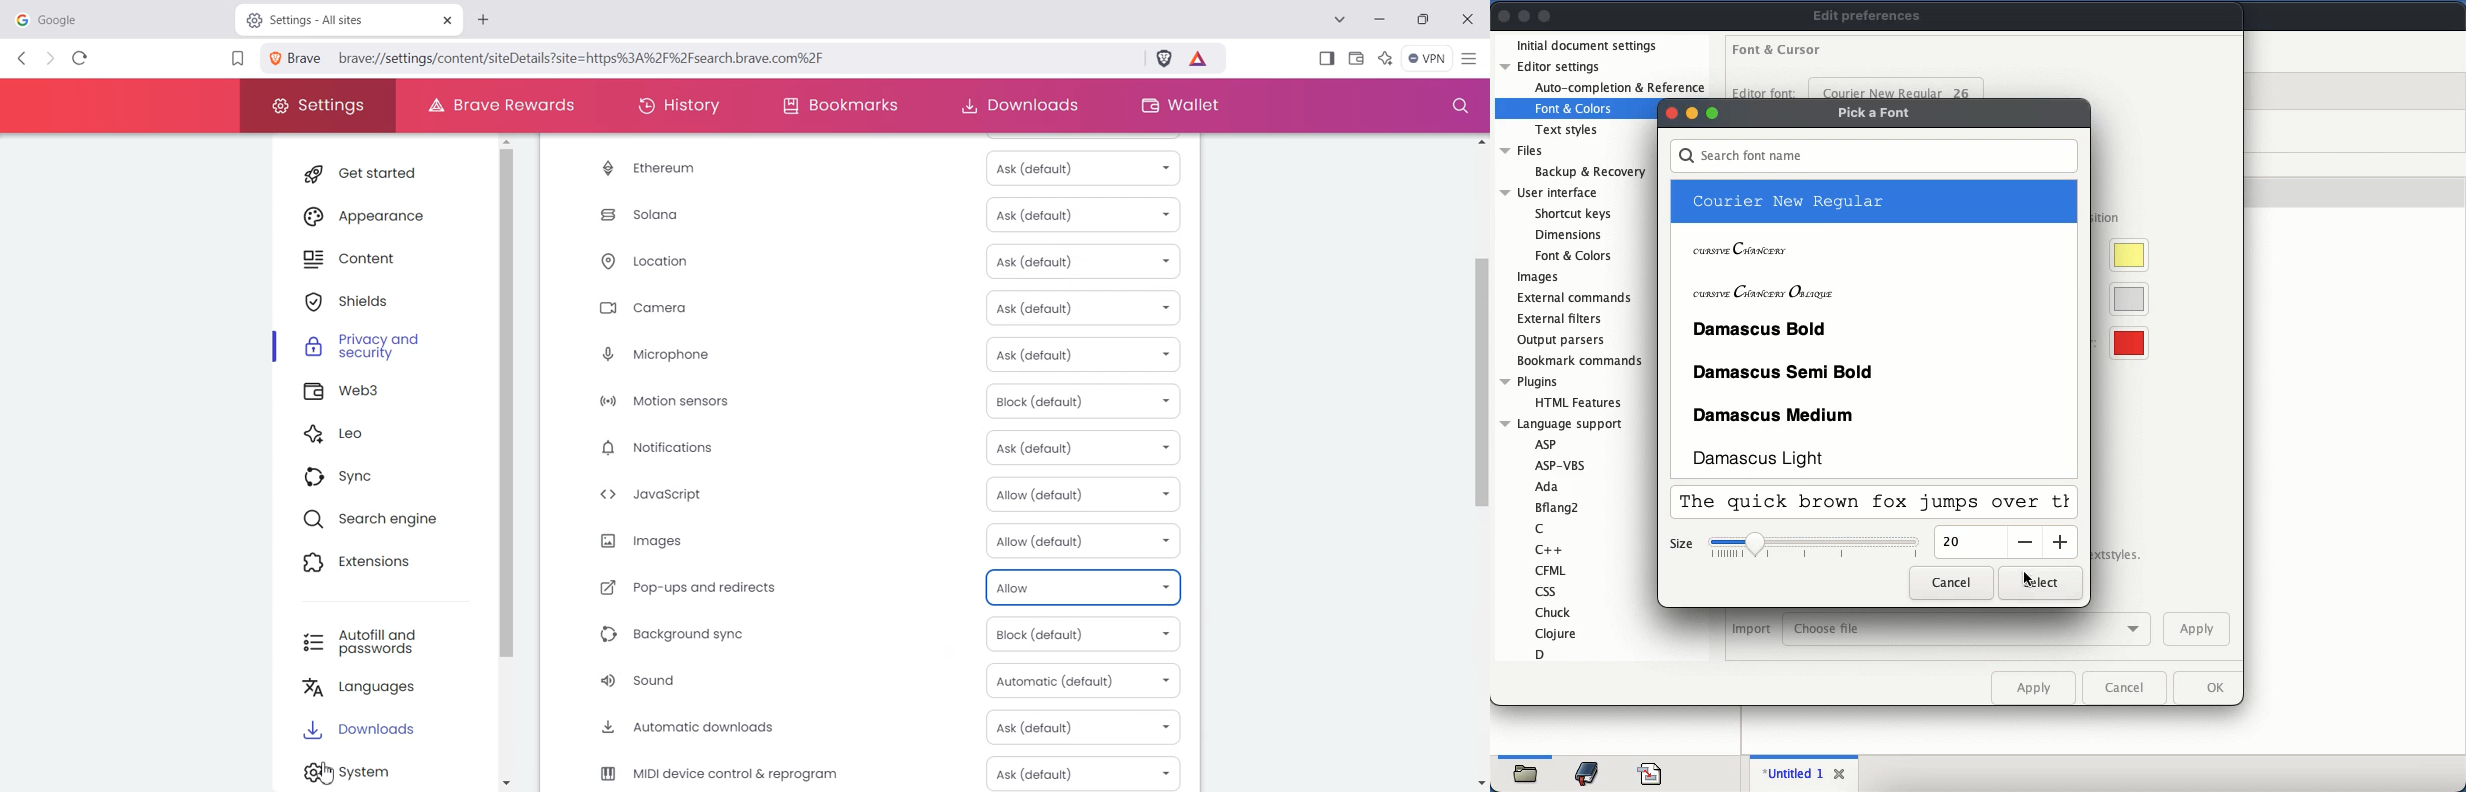 This screenshot has width=2492, height=812. I want to click on Web3, so click(385, 393).